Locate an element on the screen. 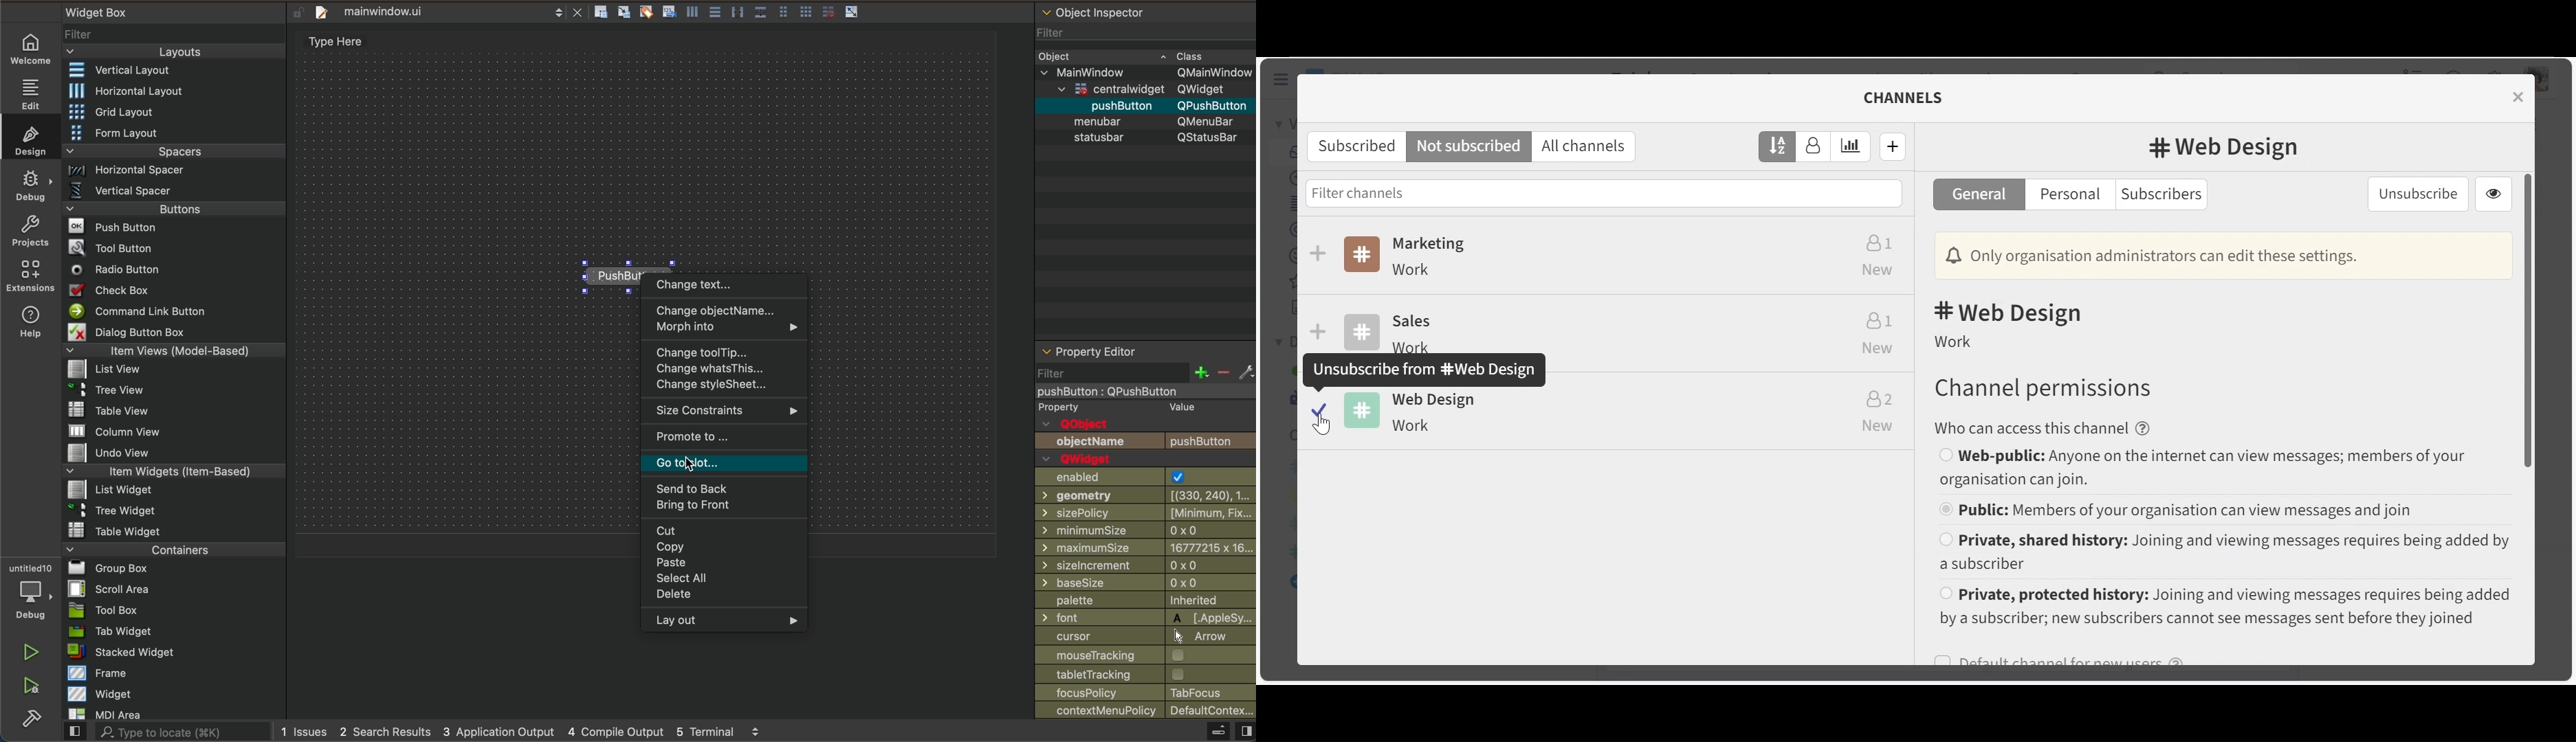  push button is located at coordinates (1074, 107).